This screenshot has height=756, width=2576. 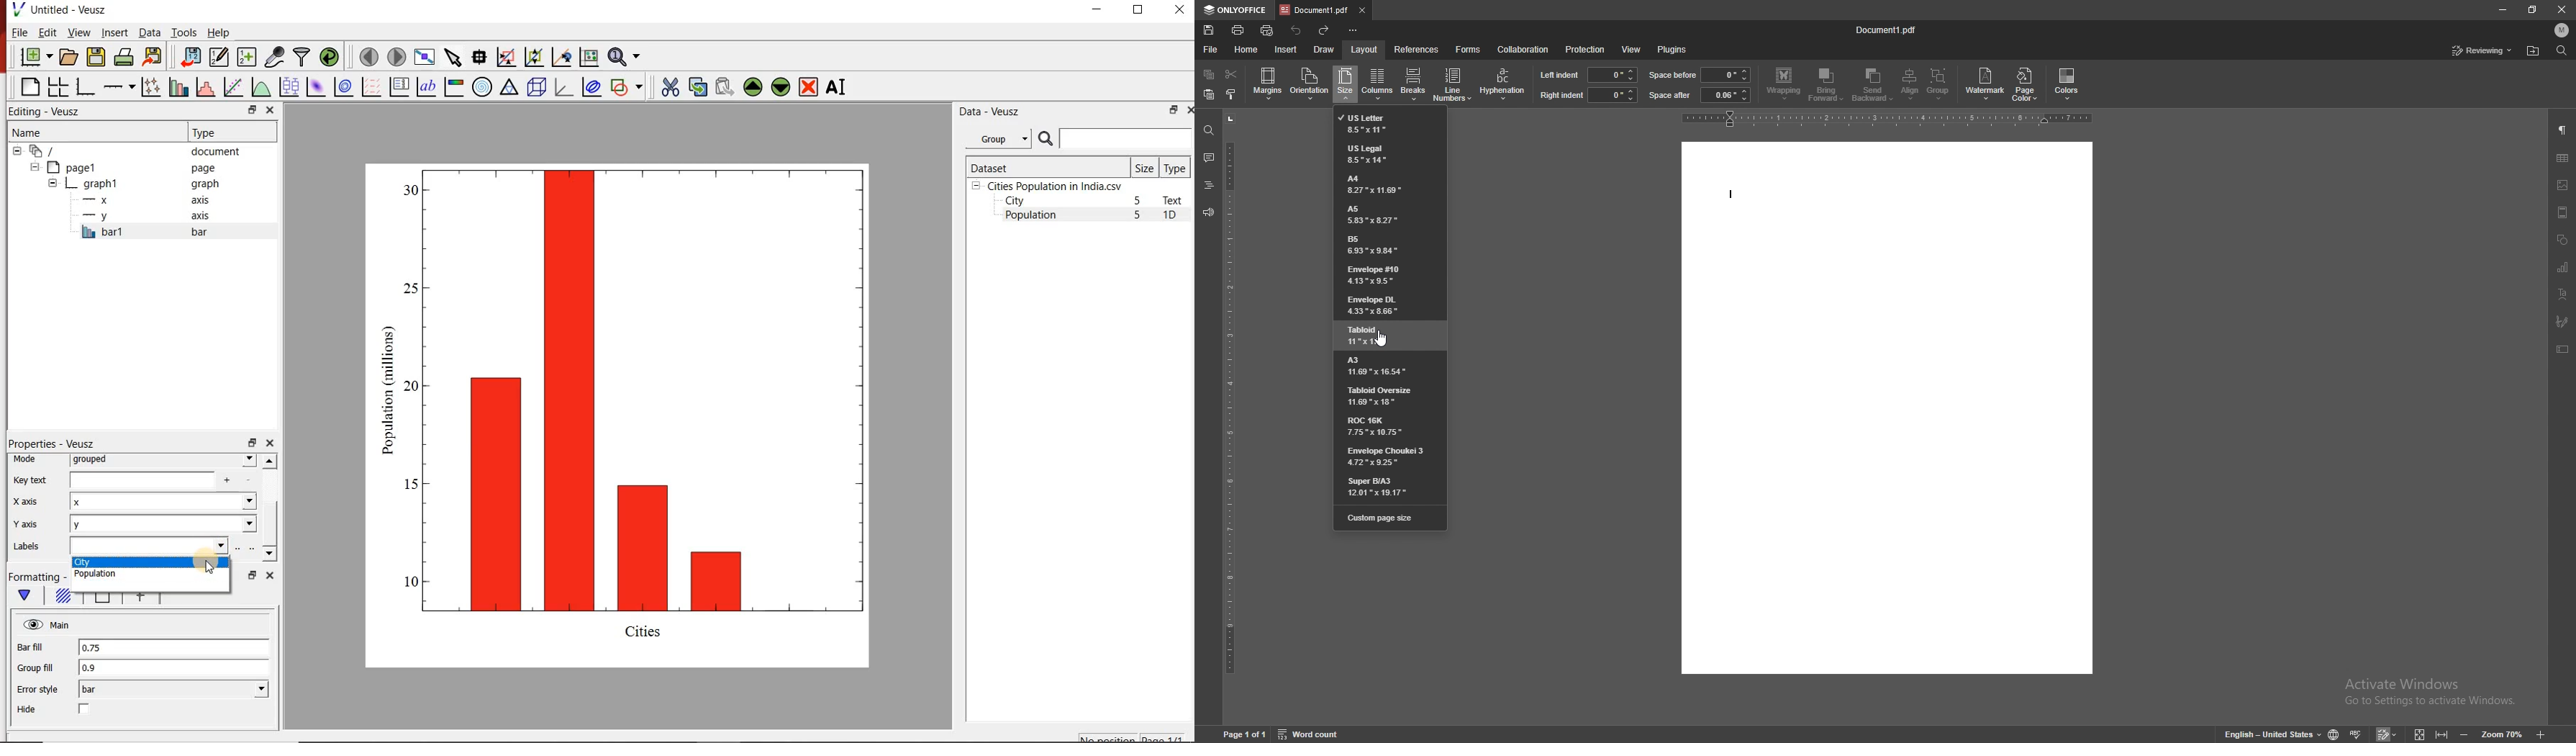 I want to click on header and footer, so click(x=2562, y=212).